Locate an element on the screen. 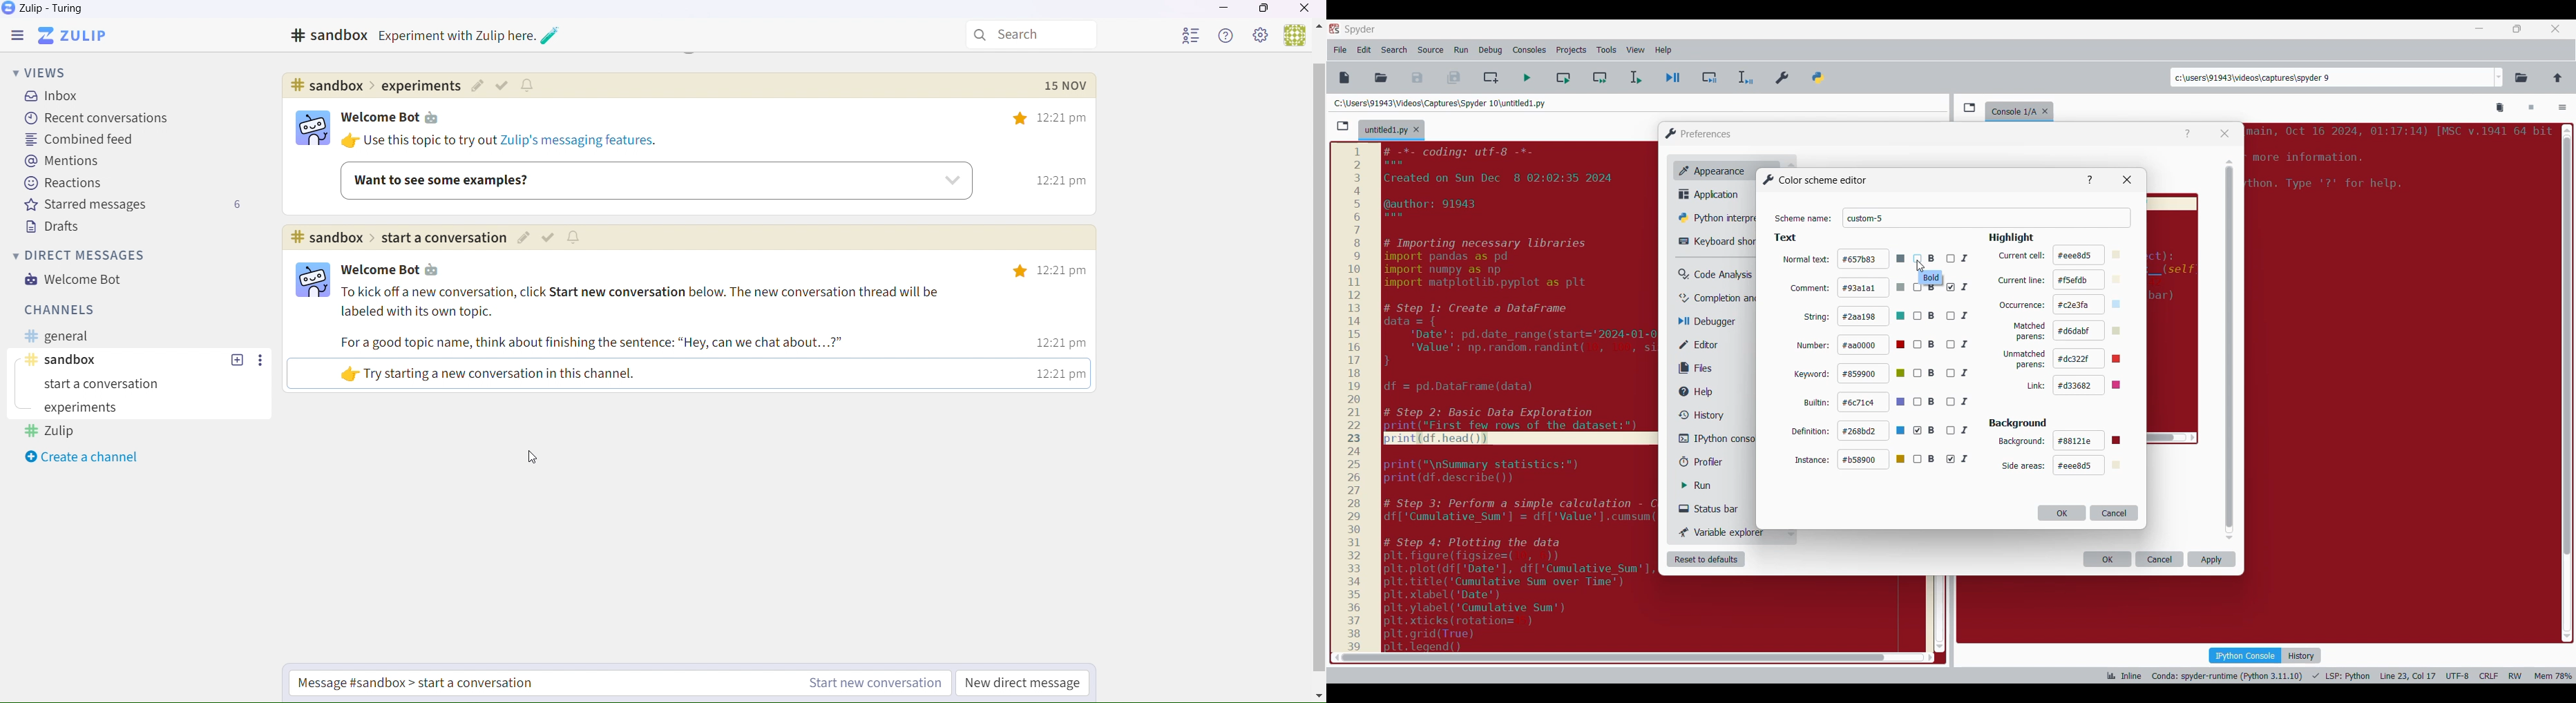  Files is located at coordinates (1699, 368).